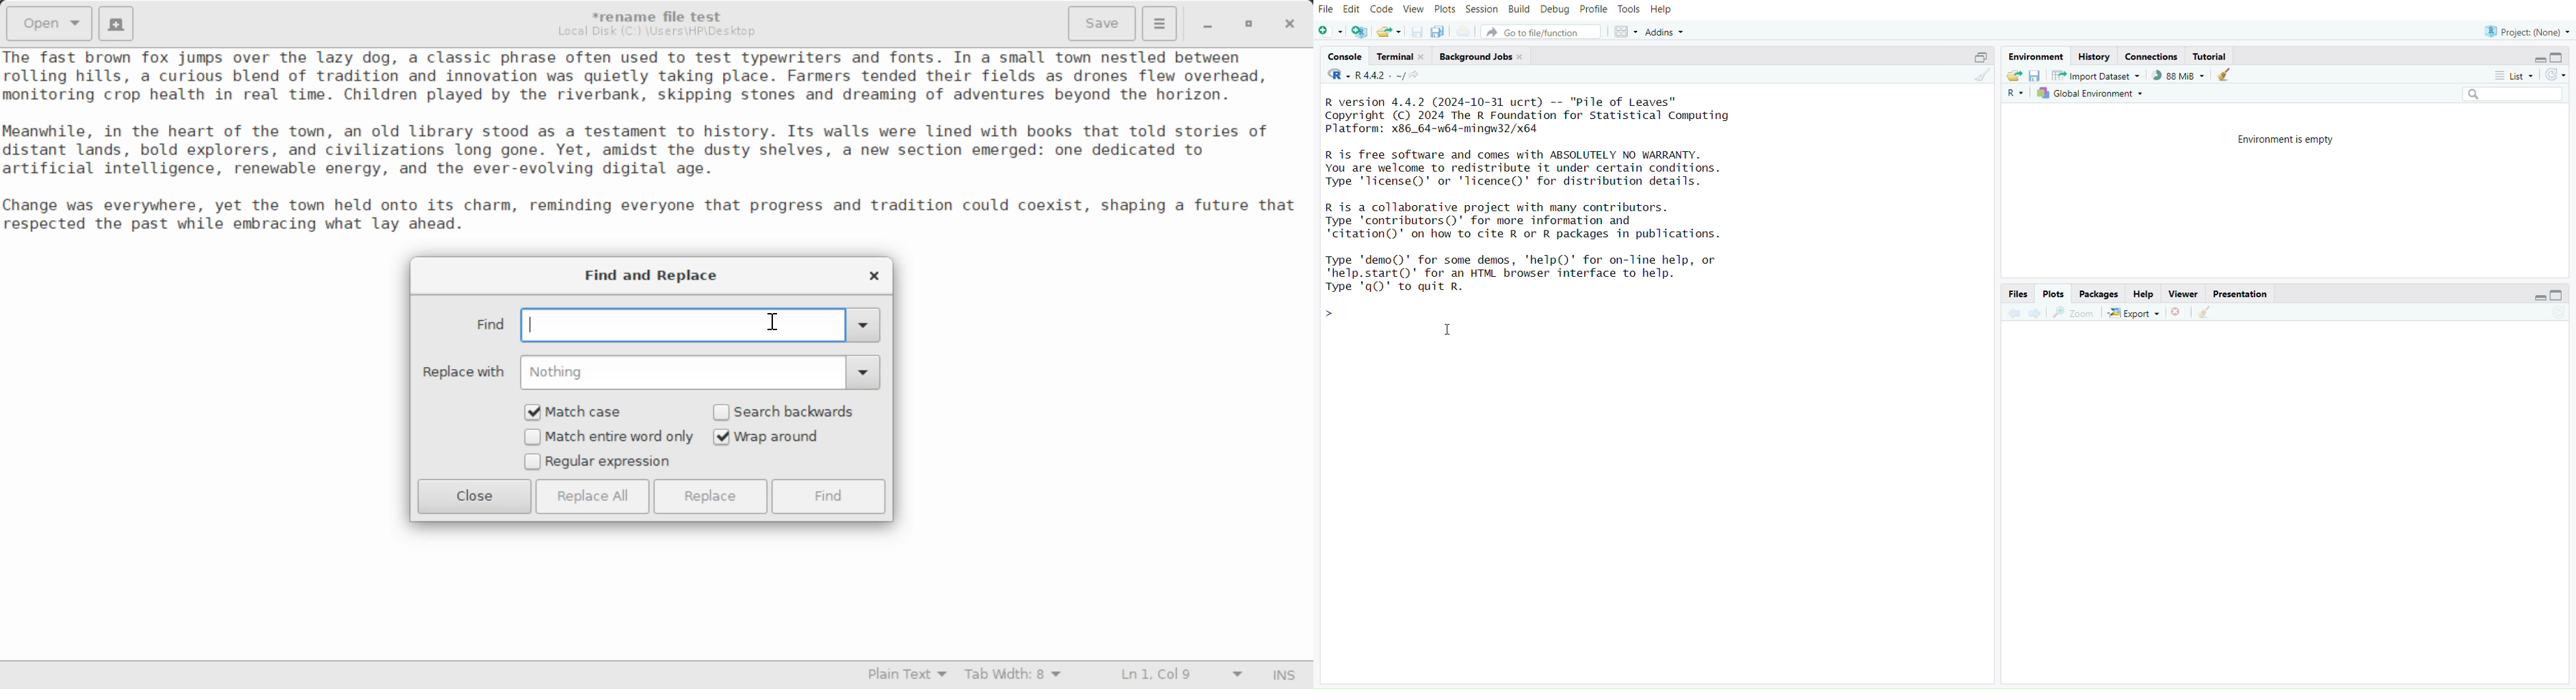 The width and height of the screenshot is (2576, 700). I want to click on view, so click(1415, 10).